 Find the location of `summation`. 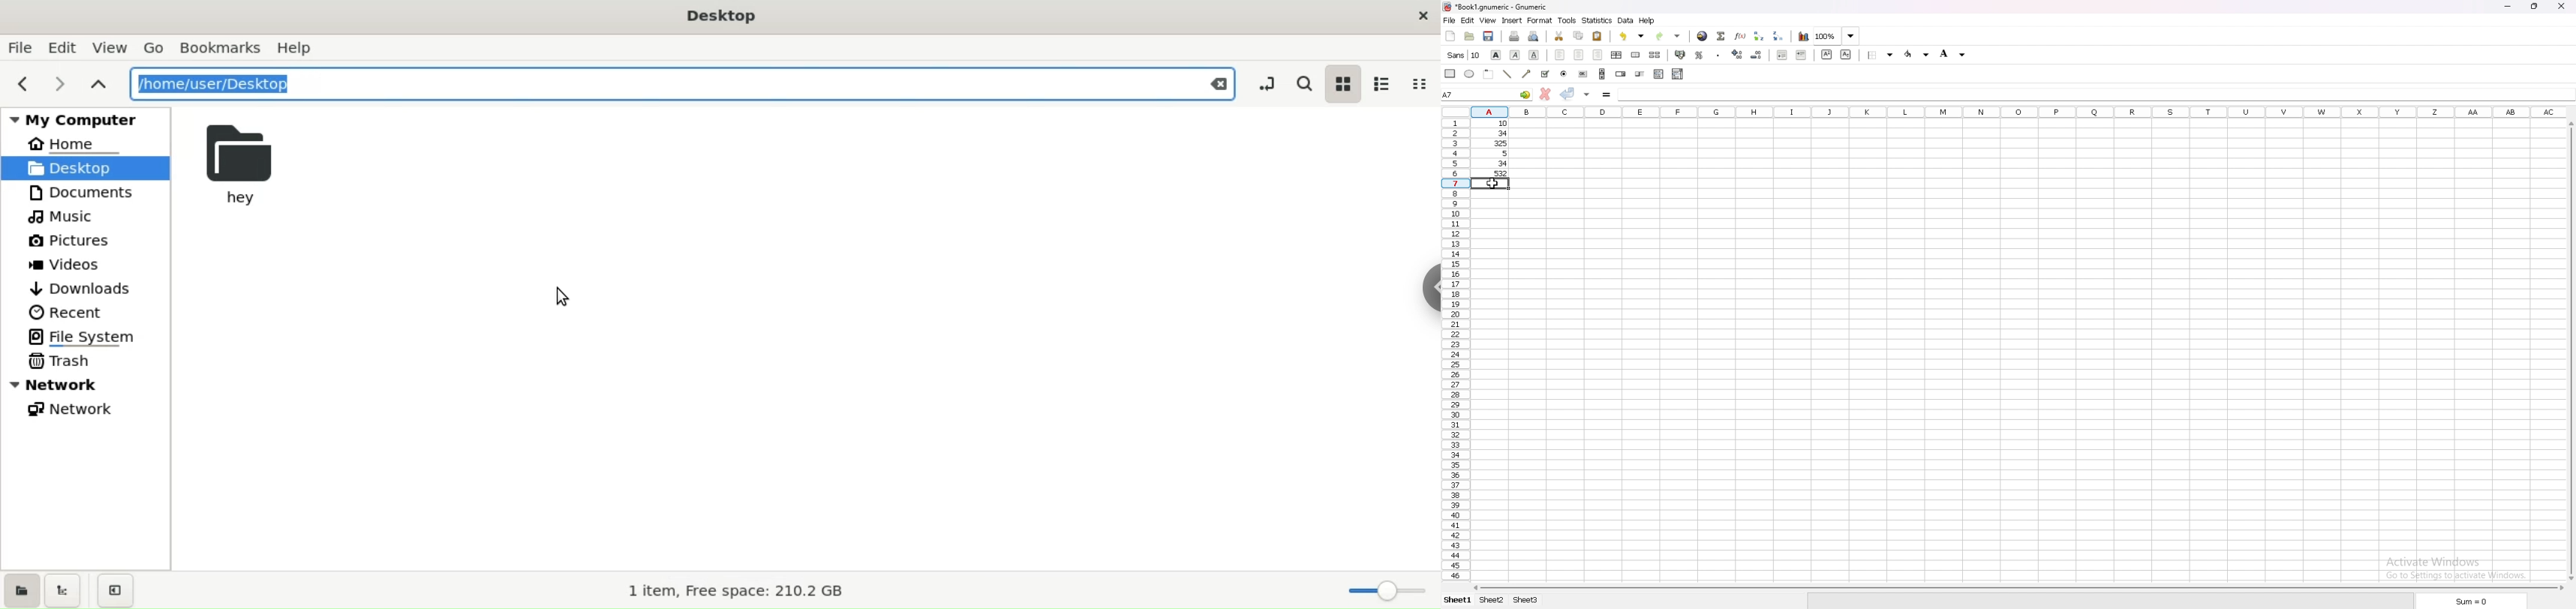

summation is located at coordinates (1722, 36).